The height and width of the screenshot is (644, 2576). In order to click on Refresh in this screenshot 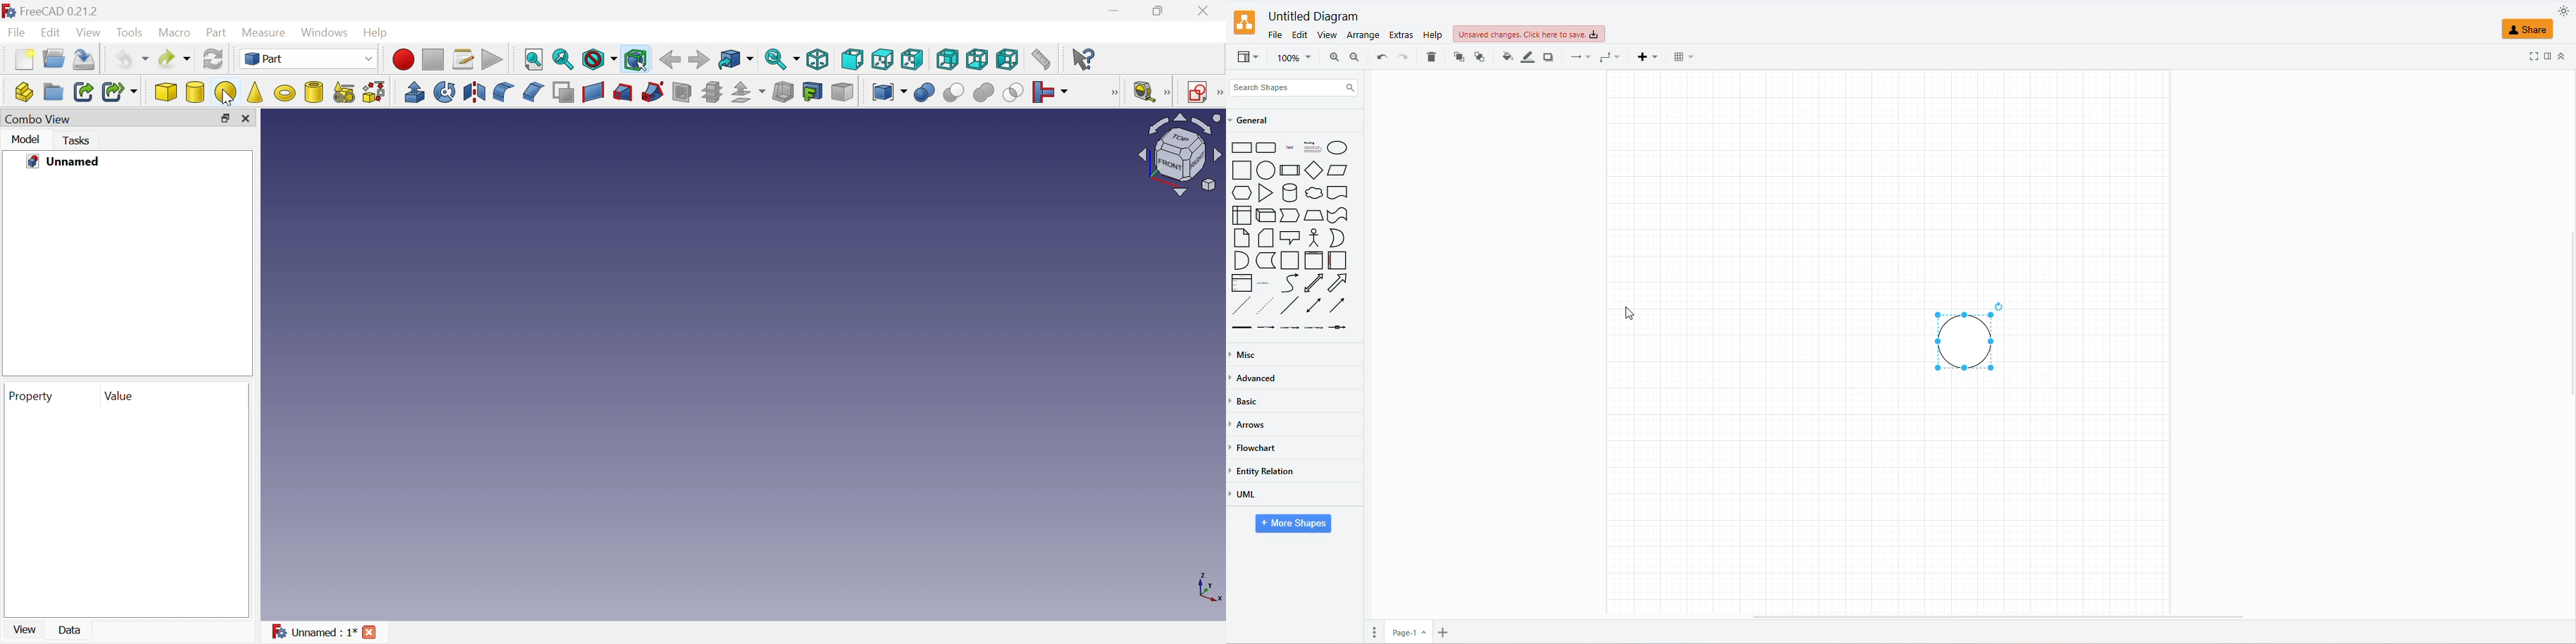, I will do `click(213, 58)`.